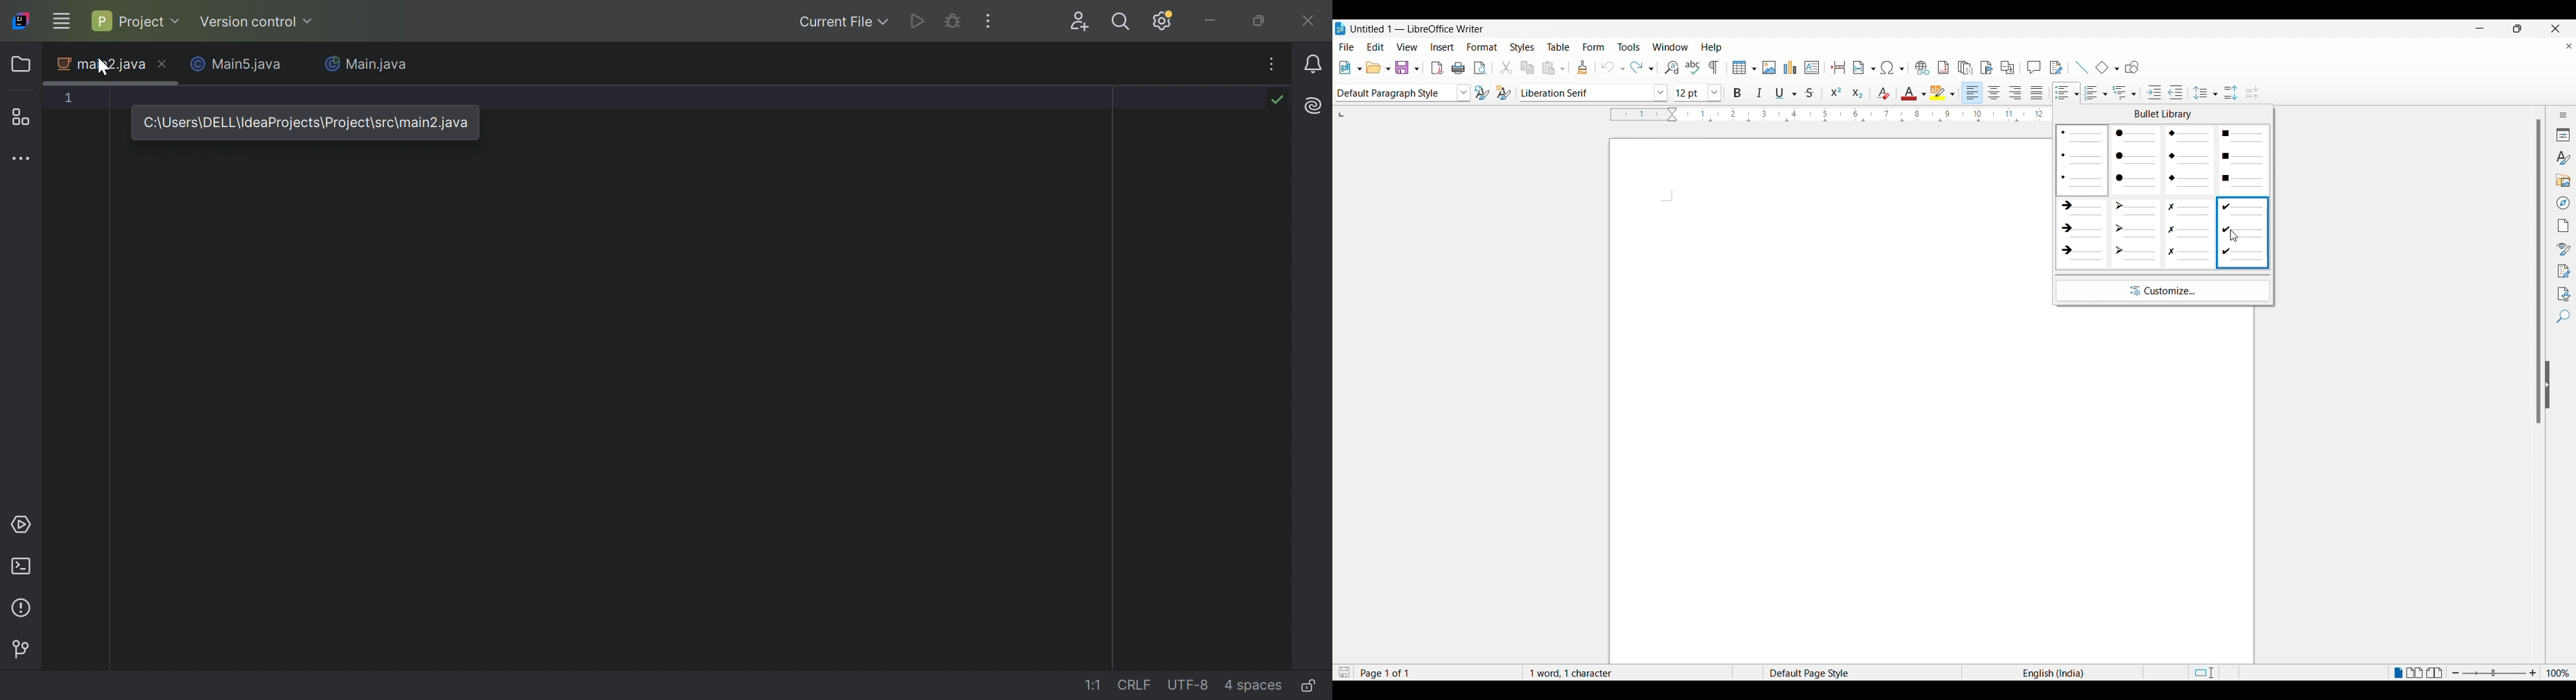  I want to click on maximise, so click(2514, 28).